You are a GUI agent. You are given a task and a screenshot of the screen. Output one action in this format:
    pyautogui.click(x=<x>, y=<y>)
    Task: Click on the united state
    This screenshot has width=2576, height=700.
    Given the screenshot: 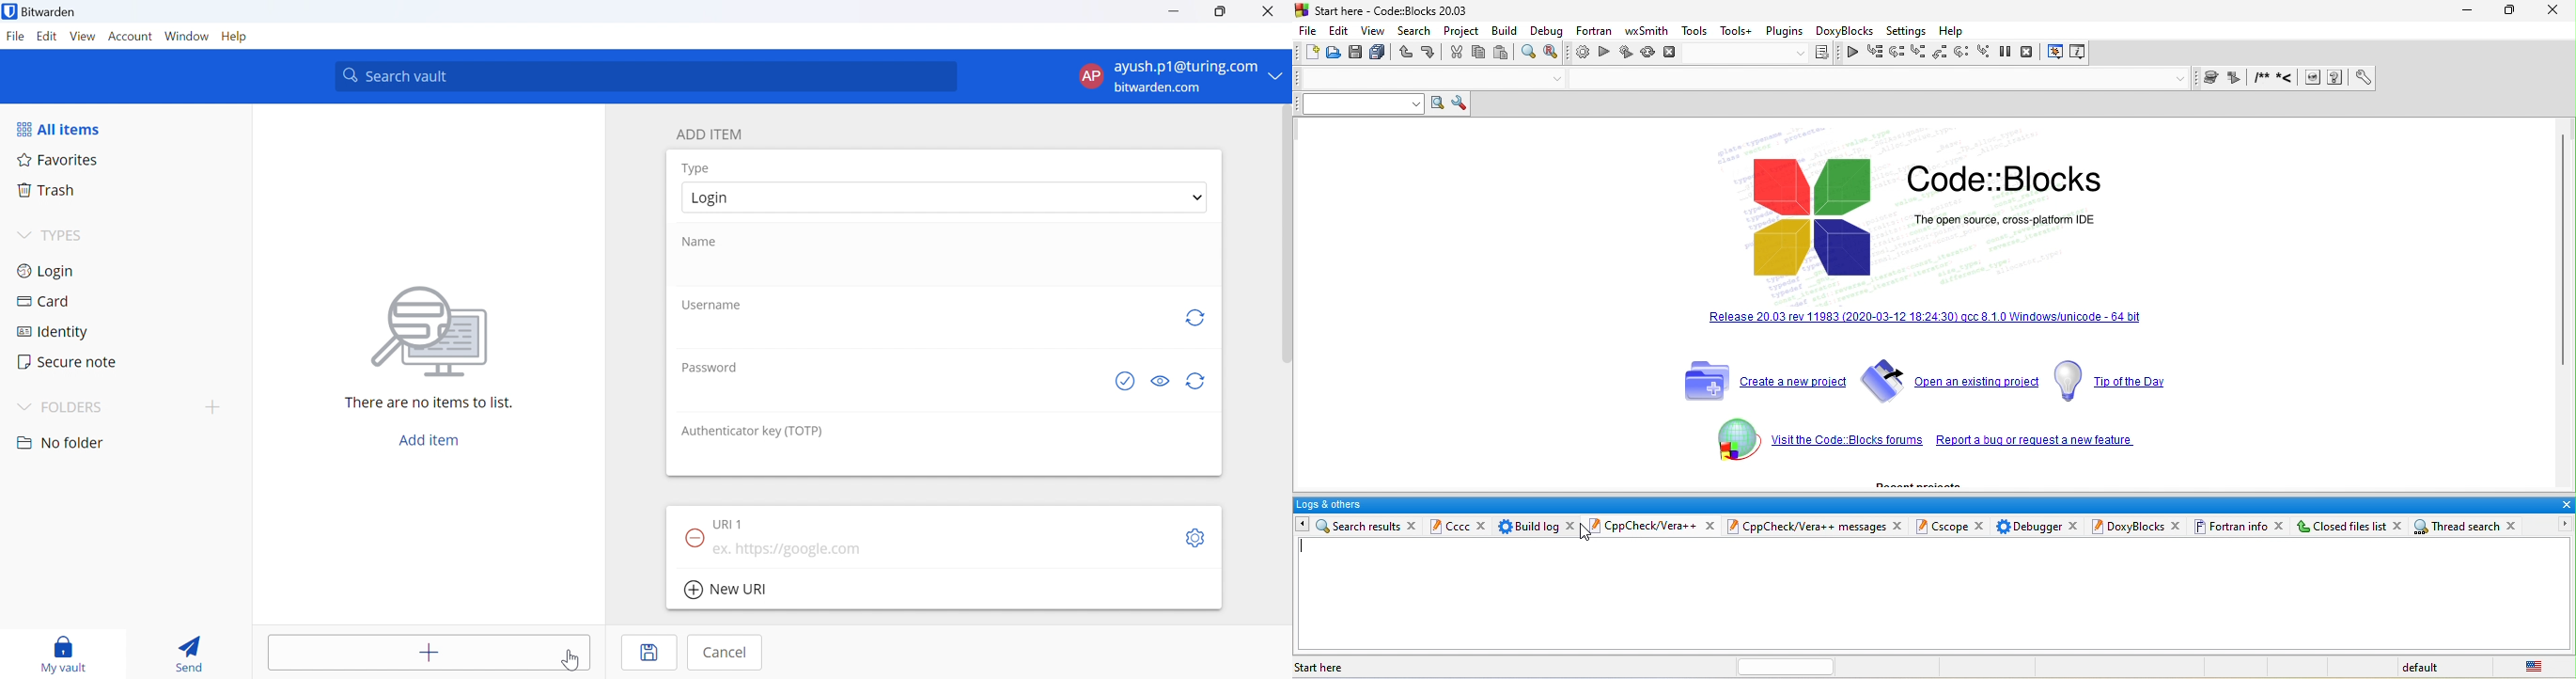 What is the action you would take?
    pyautogui.click(x=2532, y=666)
    